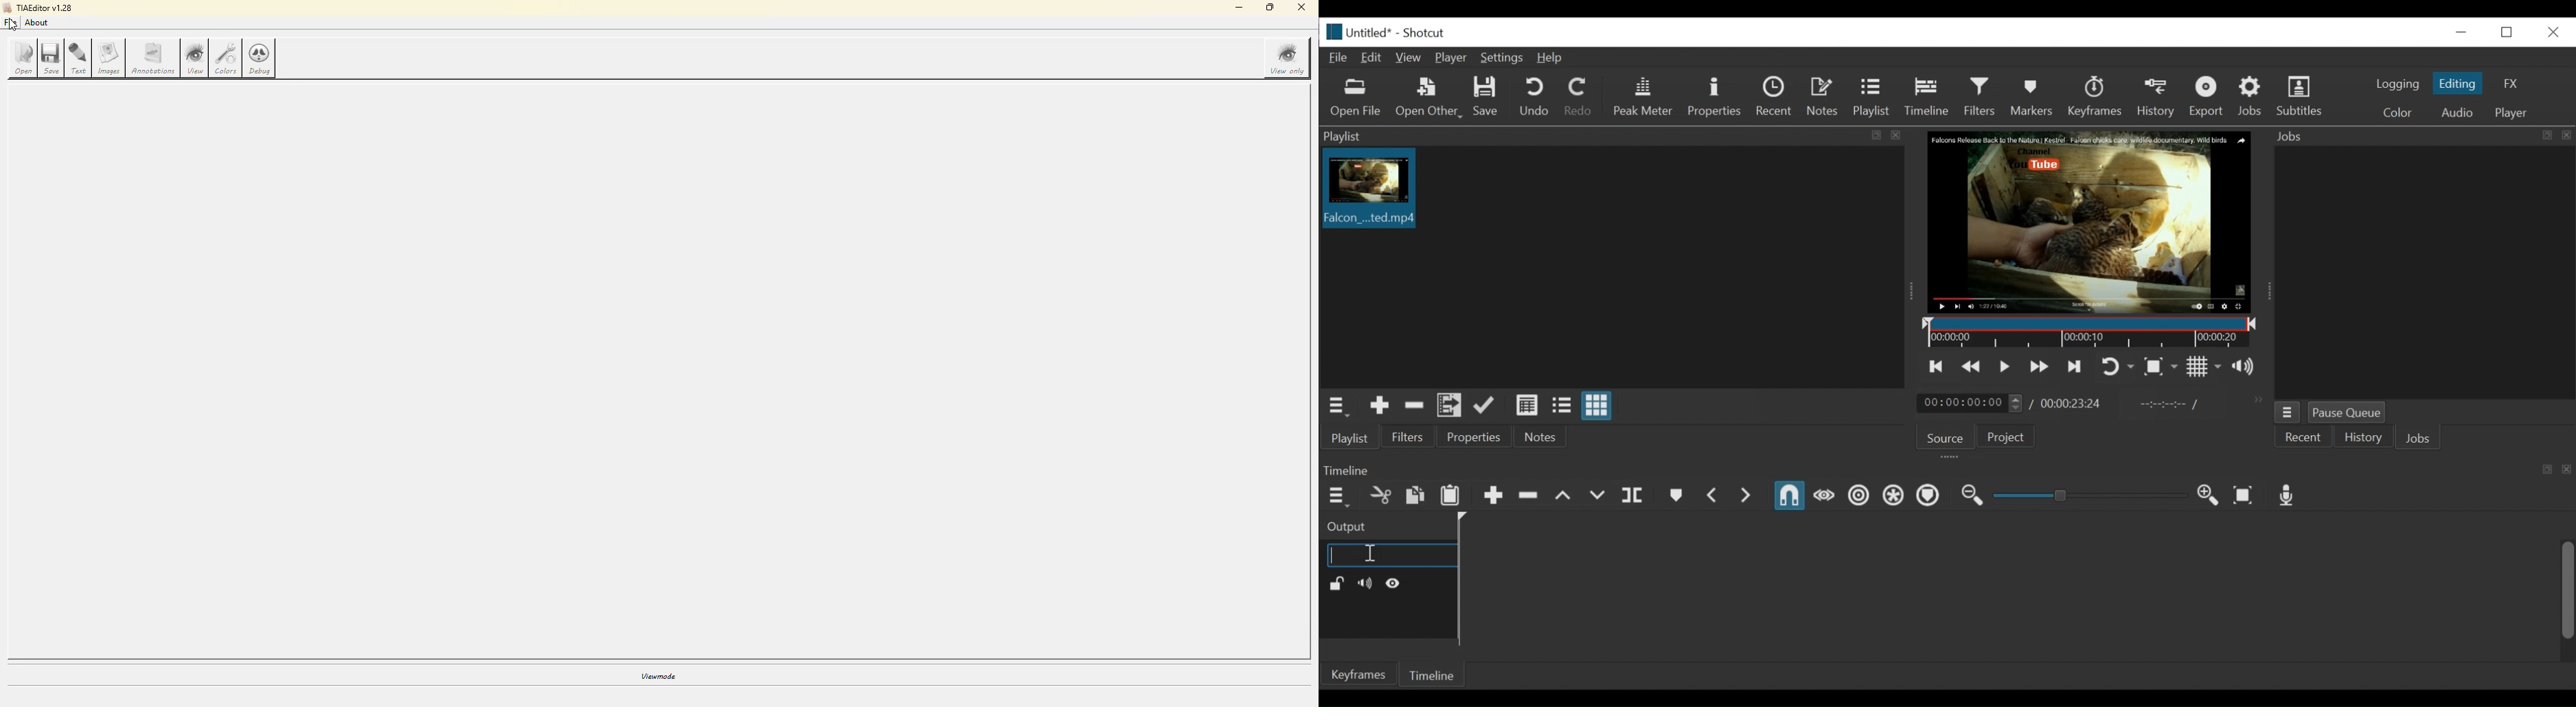 This screenshot has height=728, width=2576. Describe the element at coordinates (1370, 553) in the screenshot. I see `Cursor` at that location.